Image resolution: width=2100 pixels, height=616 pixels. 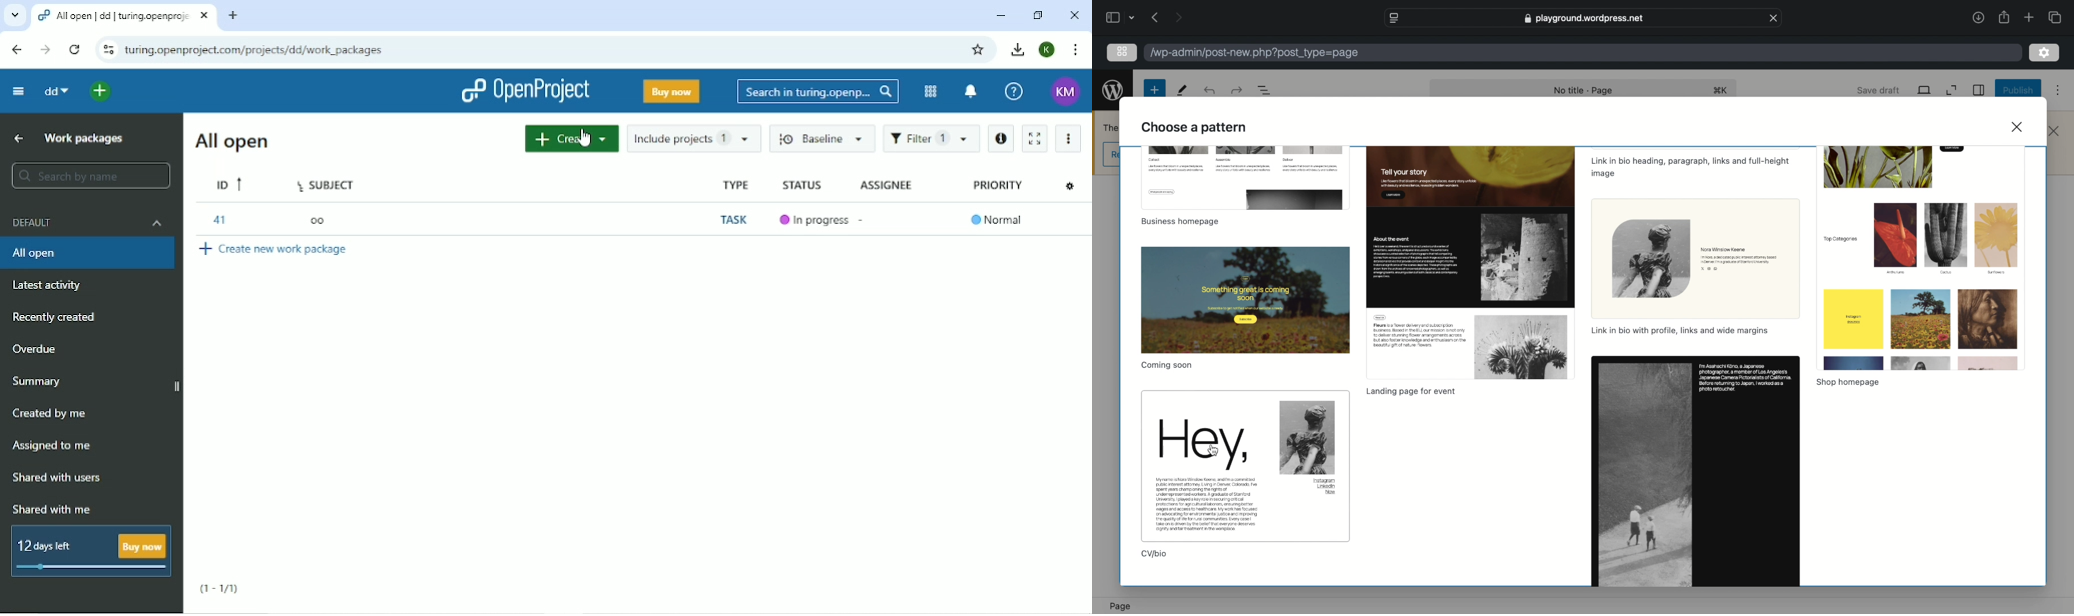 What do you see at coordinates (1877, 90) in the screenshot?
I see `save draft` at bounding box center [1877, 90].